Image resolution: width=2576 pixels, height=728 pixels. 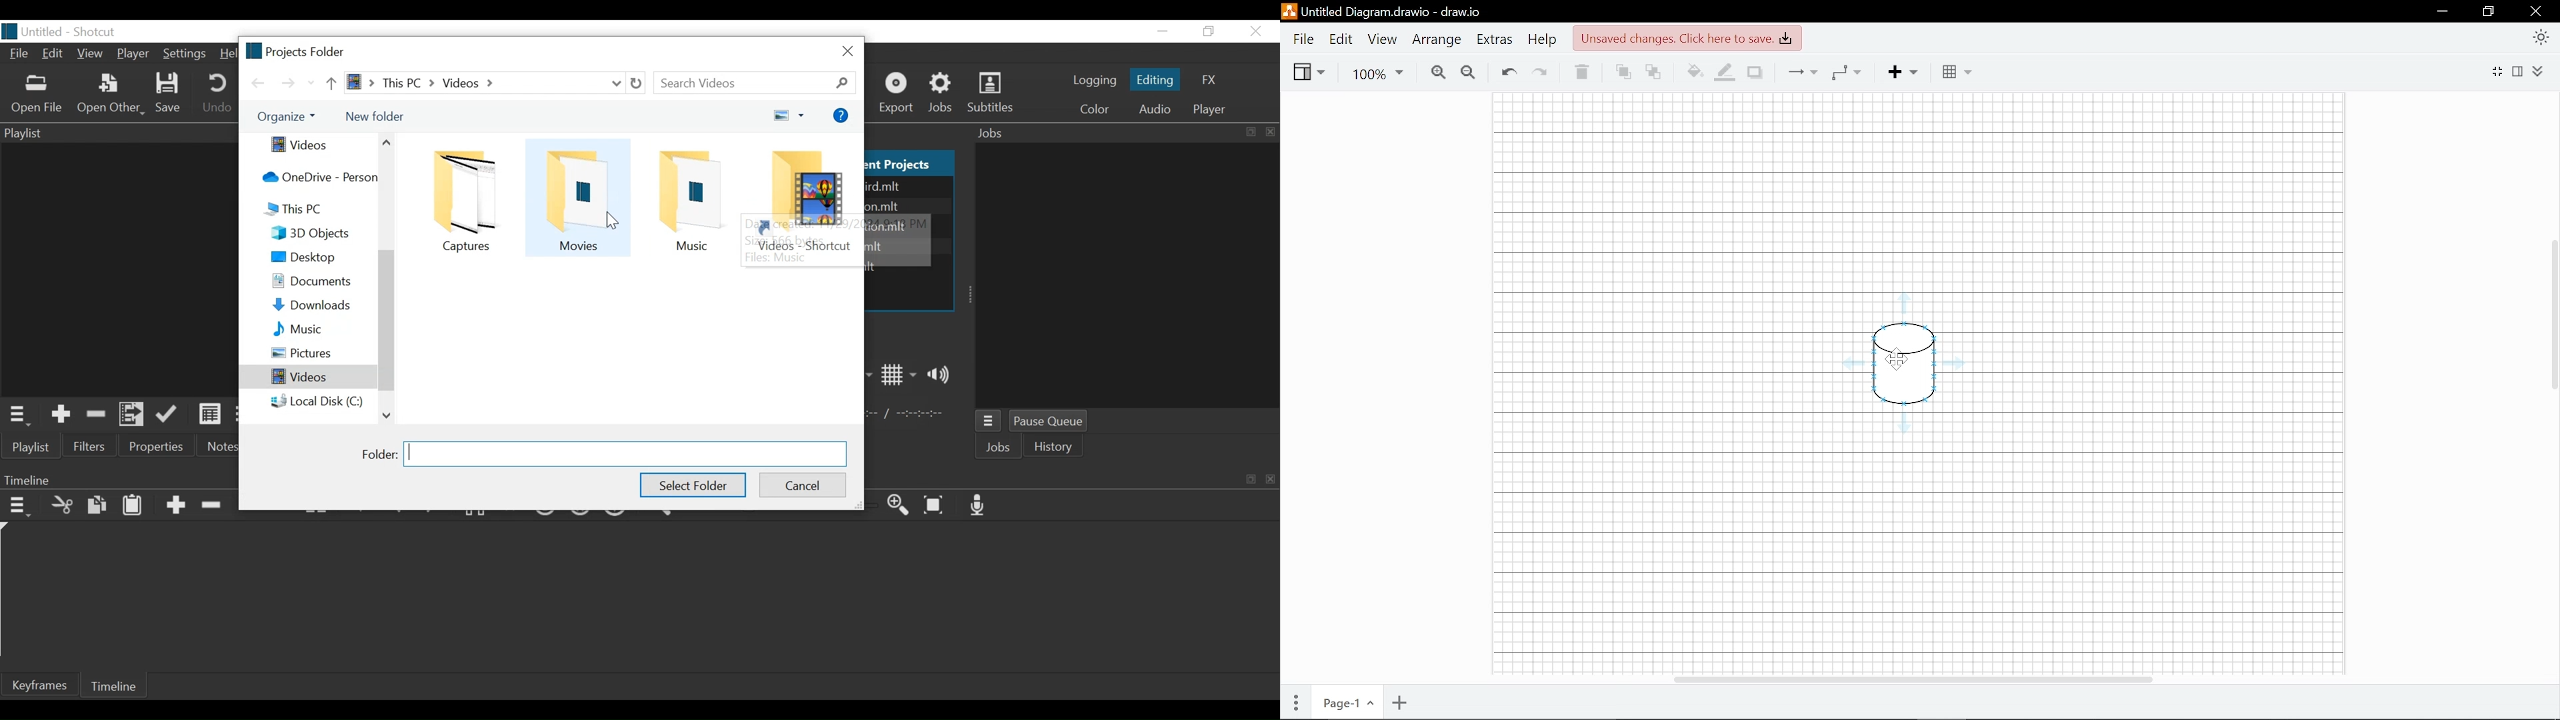 I want to click on Folder, so click(x=685, y=199).